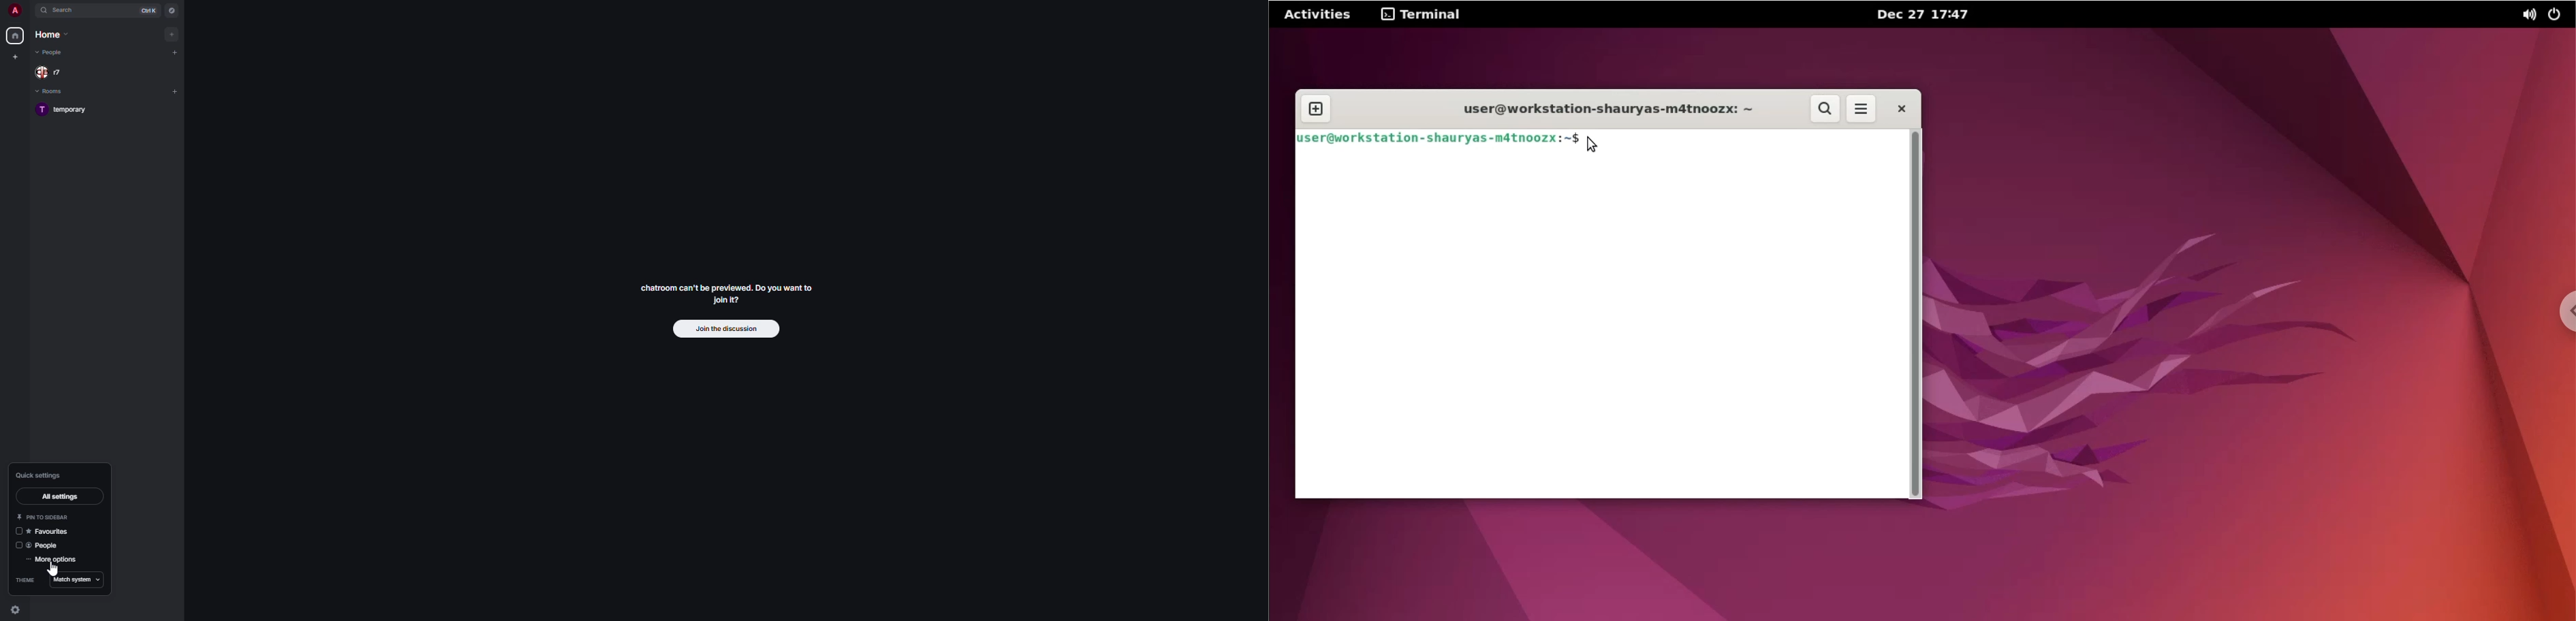  Describe the element at coordinates (30, 10) in the screenshot. I see `expand` at that location.